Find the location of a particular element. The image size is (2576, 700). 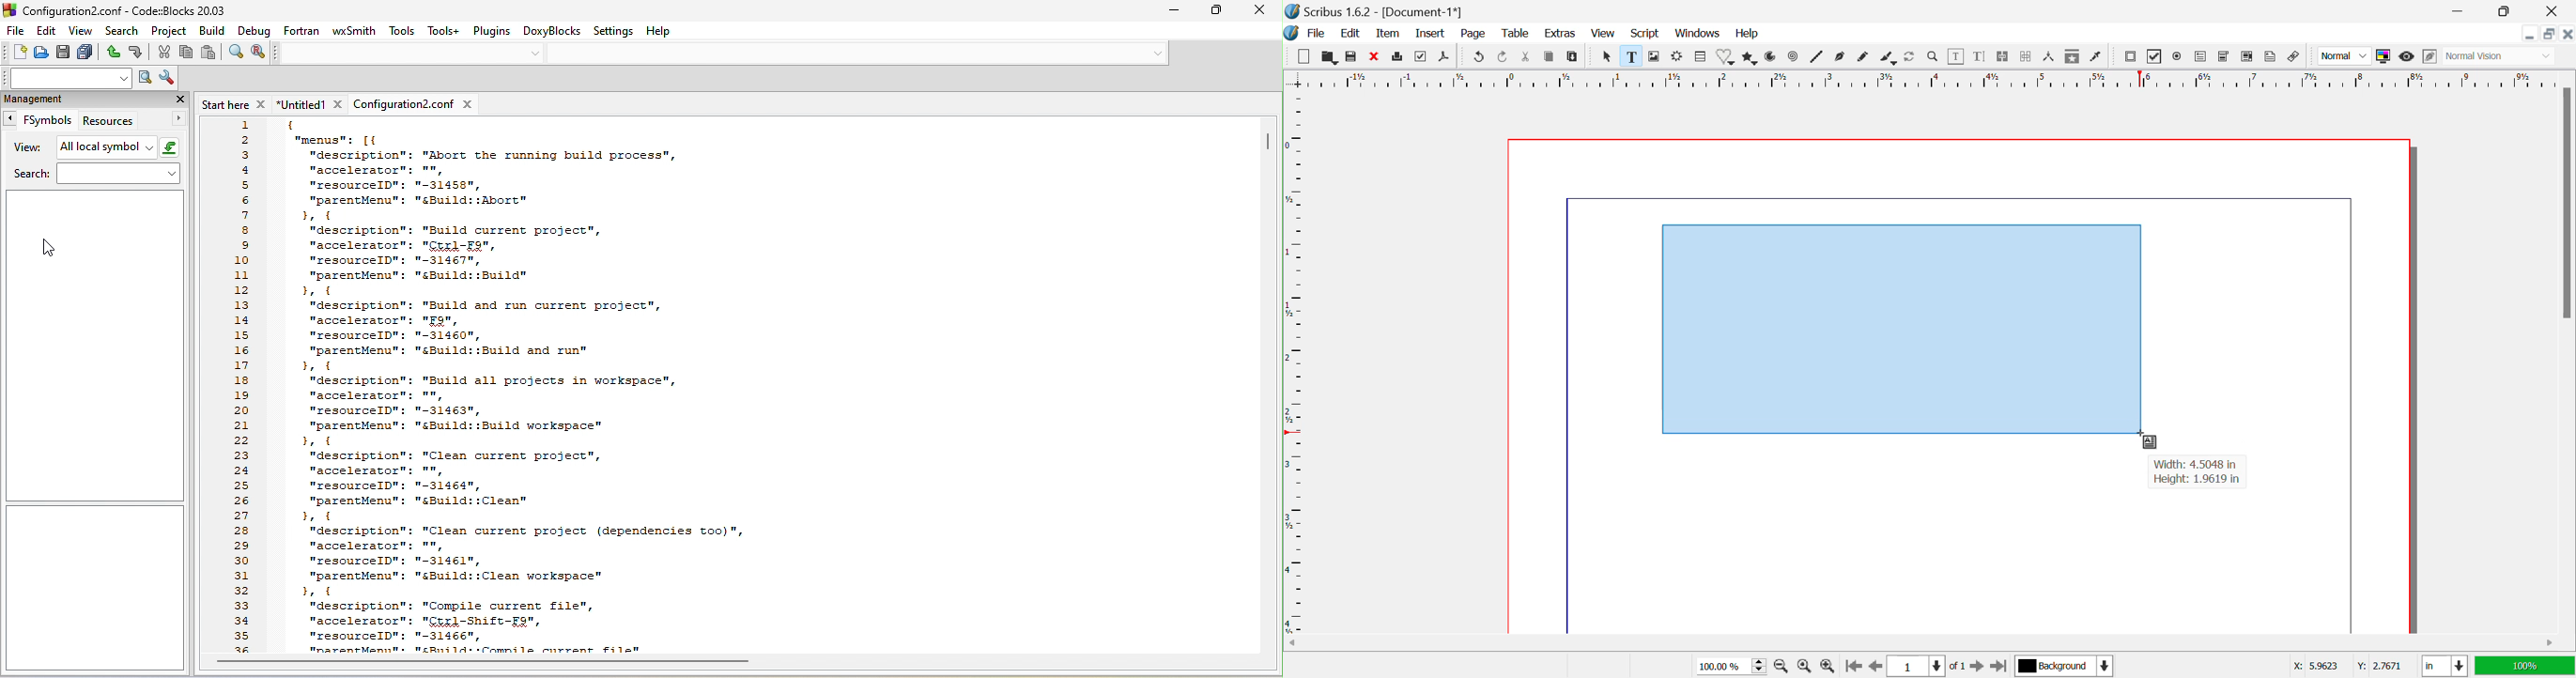

view is located at coordinates (24, 148).